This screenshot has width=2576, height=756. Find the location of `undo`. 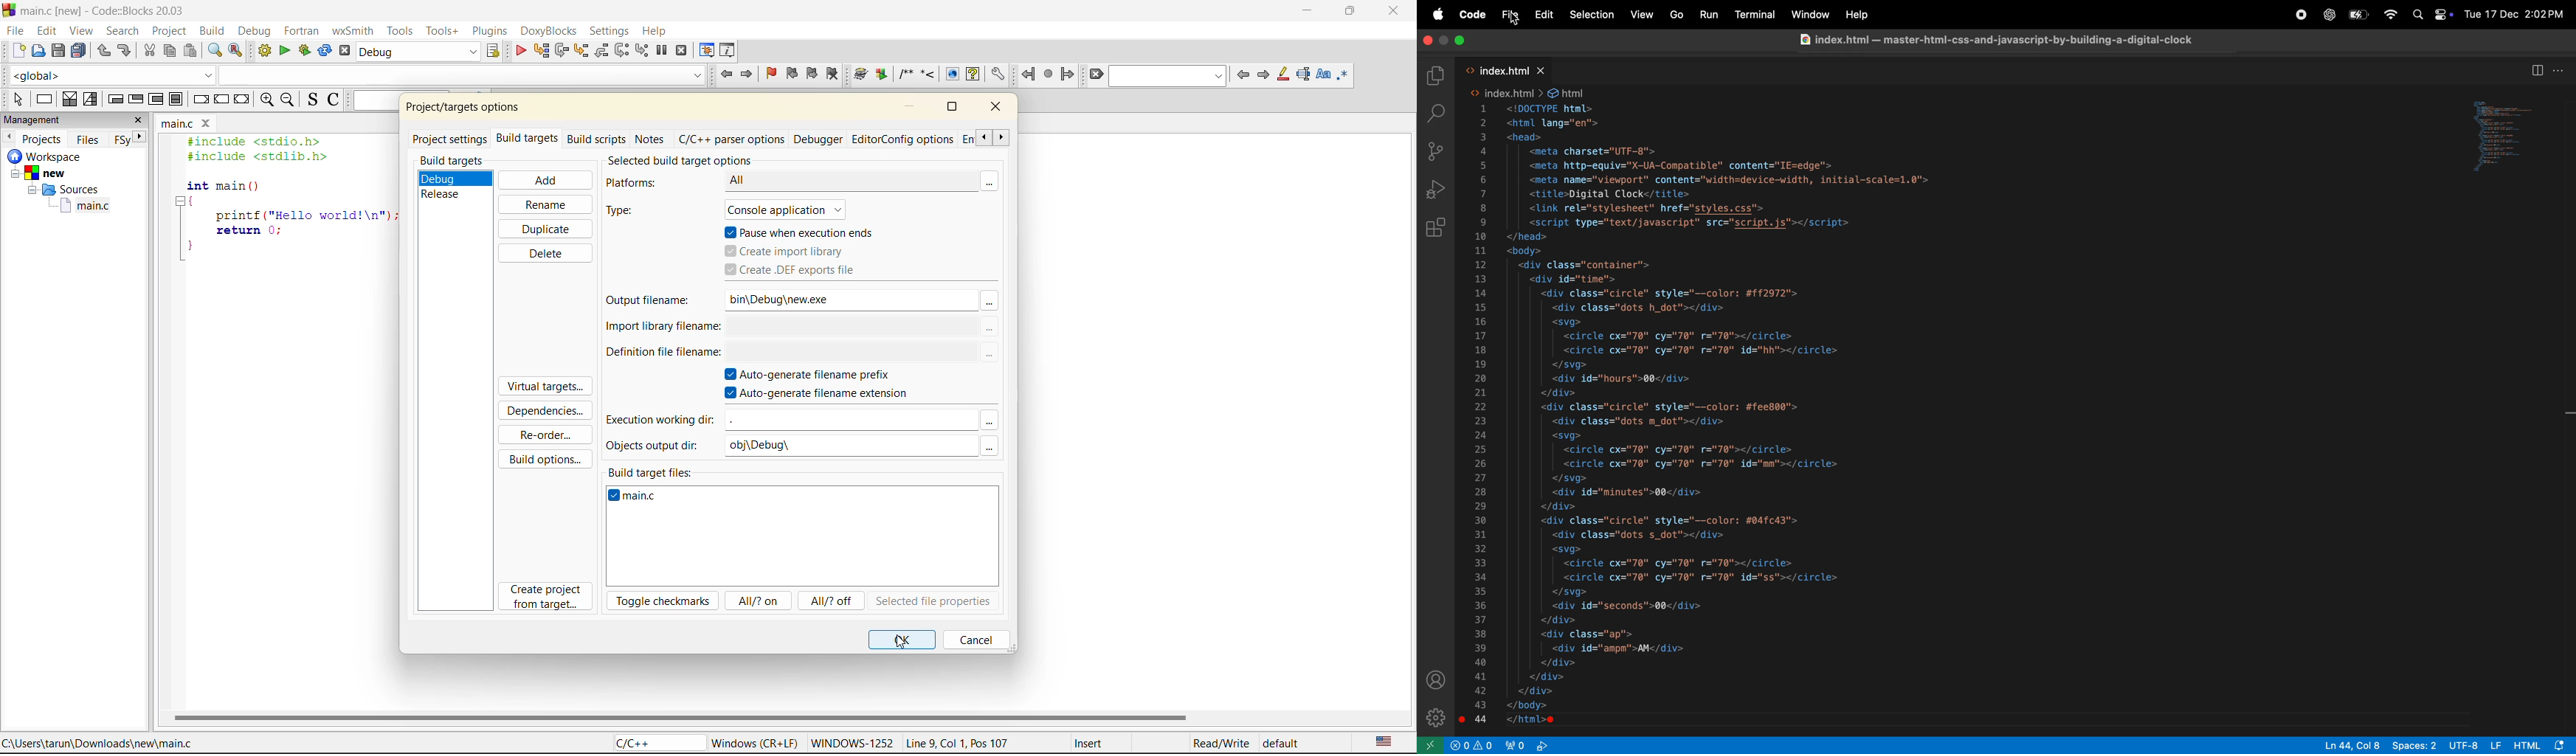

undo is located at coordinates (102, 51).